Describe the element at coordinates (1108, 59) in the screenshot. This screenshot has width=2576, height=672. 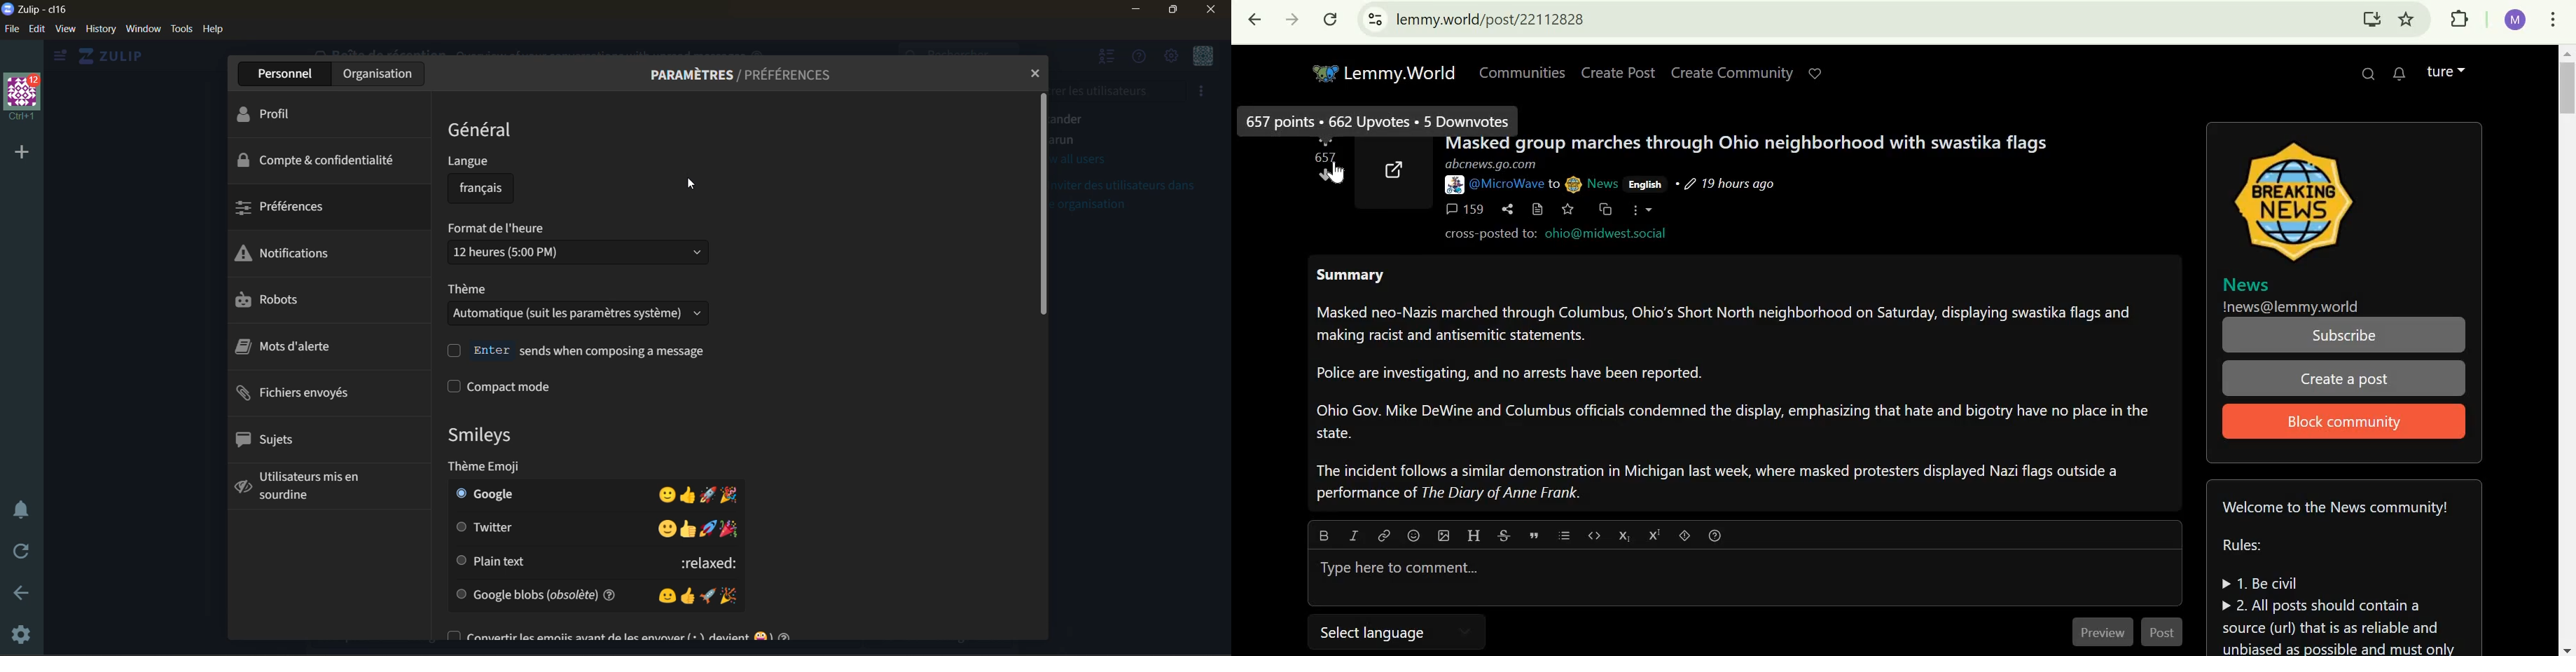
I see `hide user list` at that location.